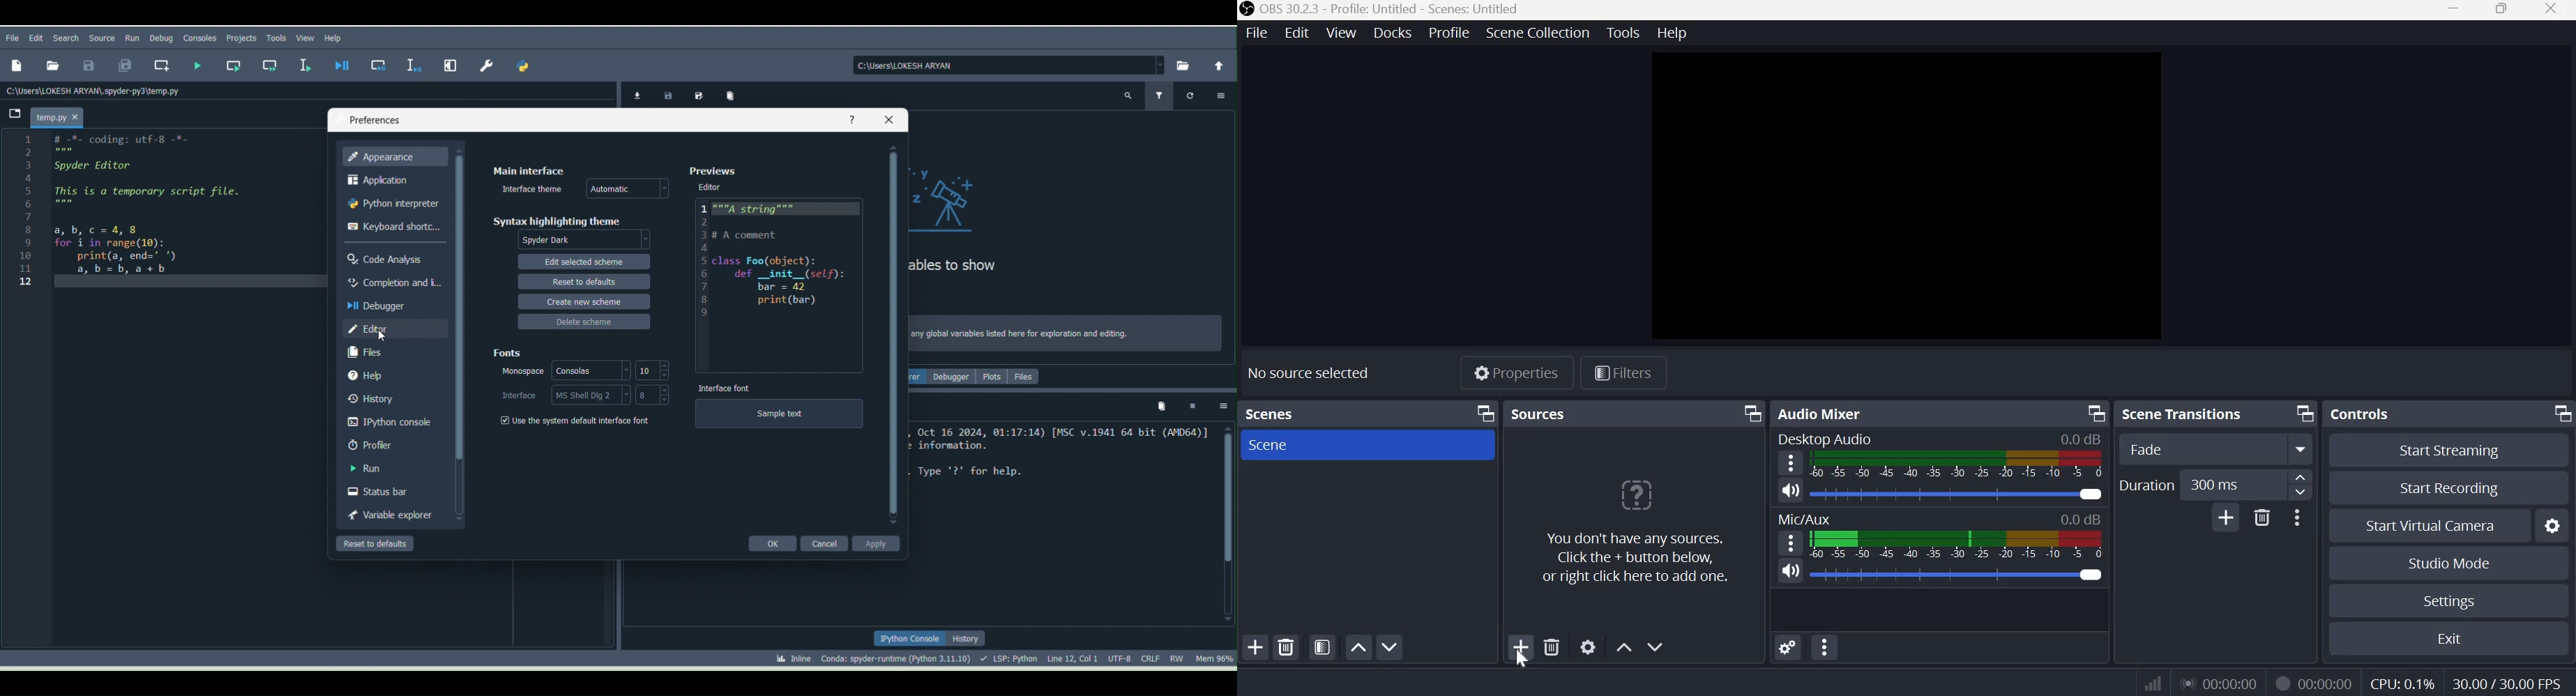  Describe the element at coordinates (64, 37) in the screenshot. I see `Search` at that location.